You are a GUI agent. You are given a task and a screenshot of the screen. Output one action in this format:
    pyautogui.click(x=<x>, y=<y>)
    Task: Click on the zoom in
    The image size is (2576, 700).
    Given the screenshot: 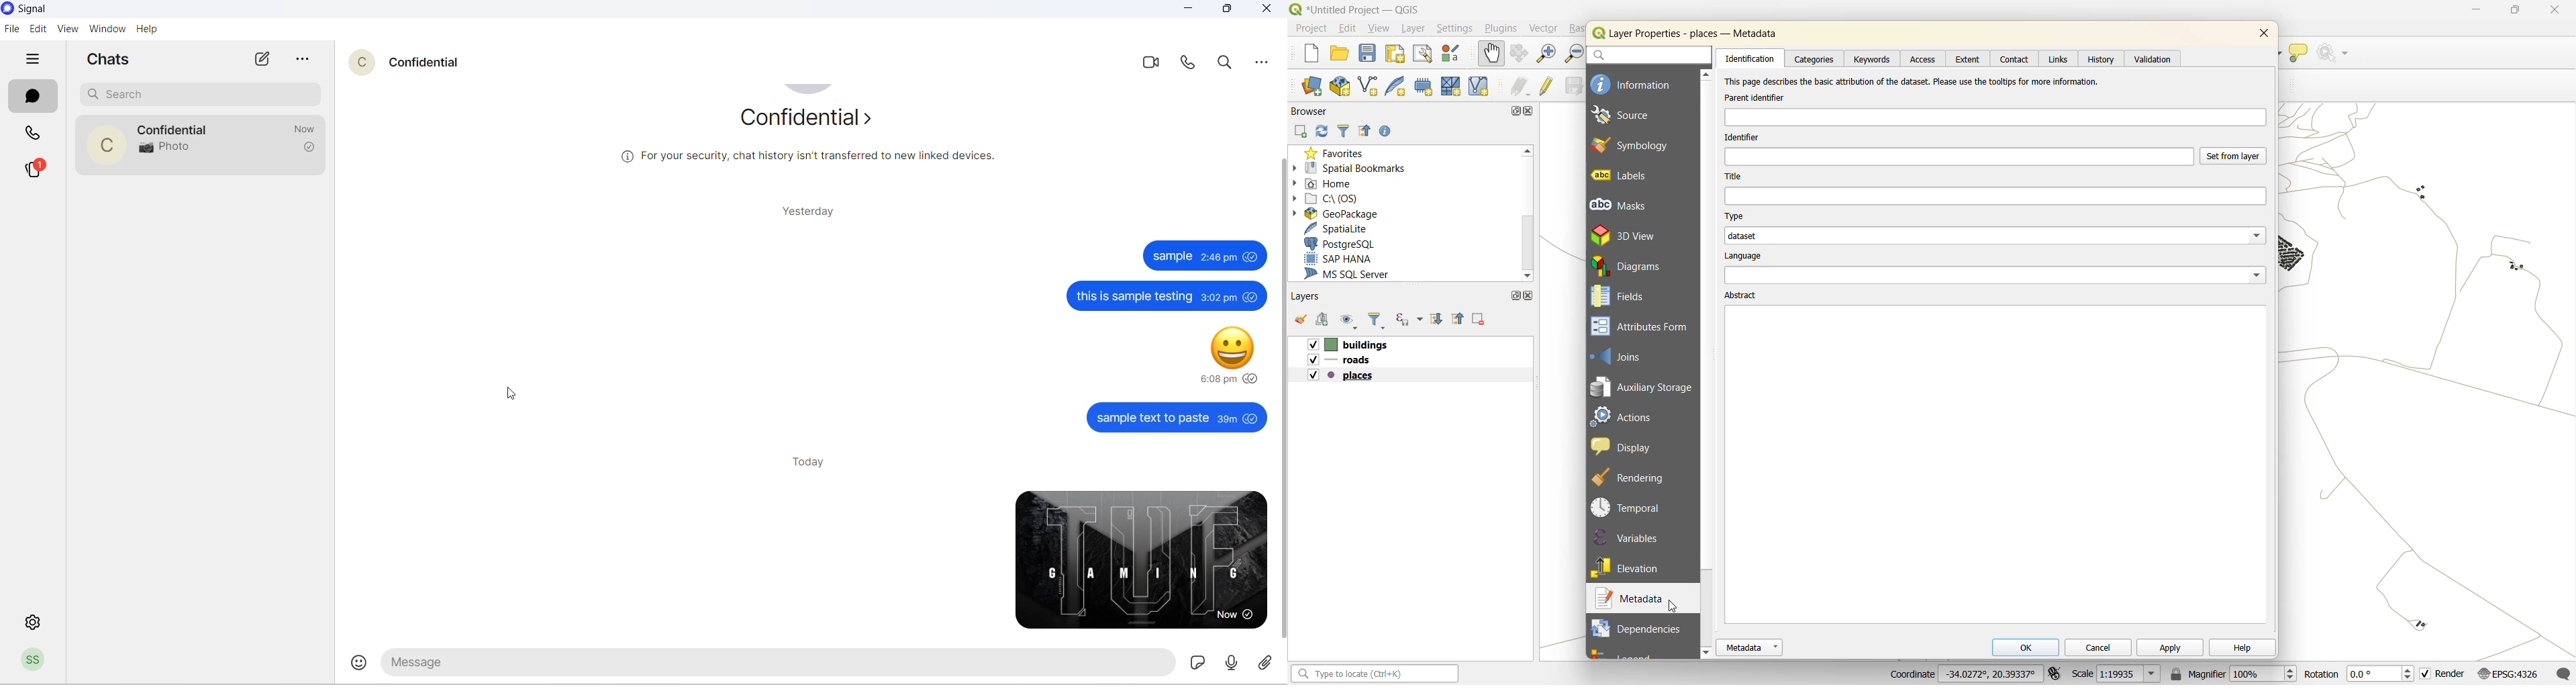 What is the action you would take?
    pyautogui.click(x=1546, y=52)
    